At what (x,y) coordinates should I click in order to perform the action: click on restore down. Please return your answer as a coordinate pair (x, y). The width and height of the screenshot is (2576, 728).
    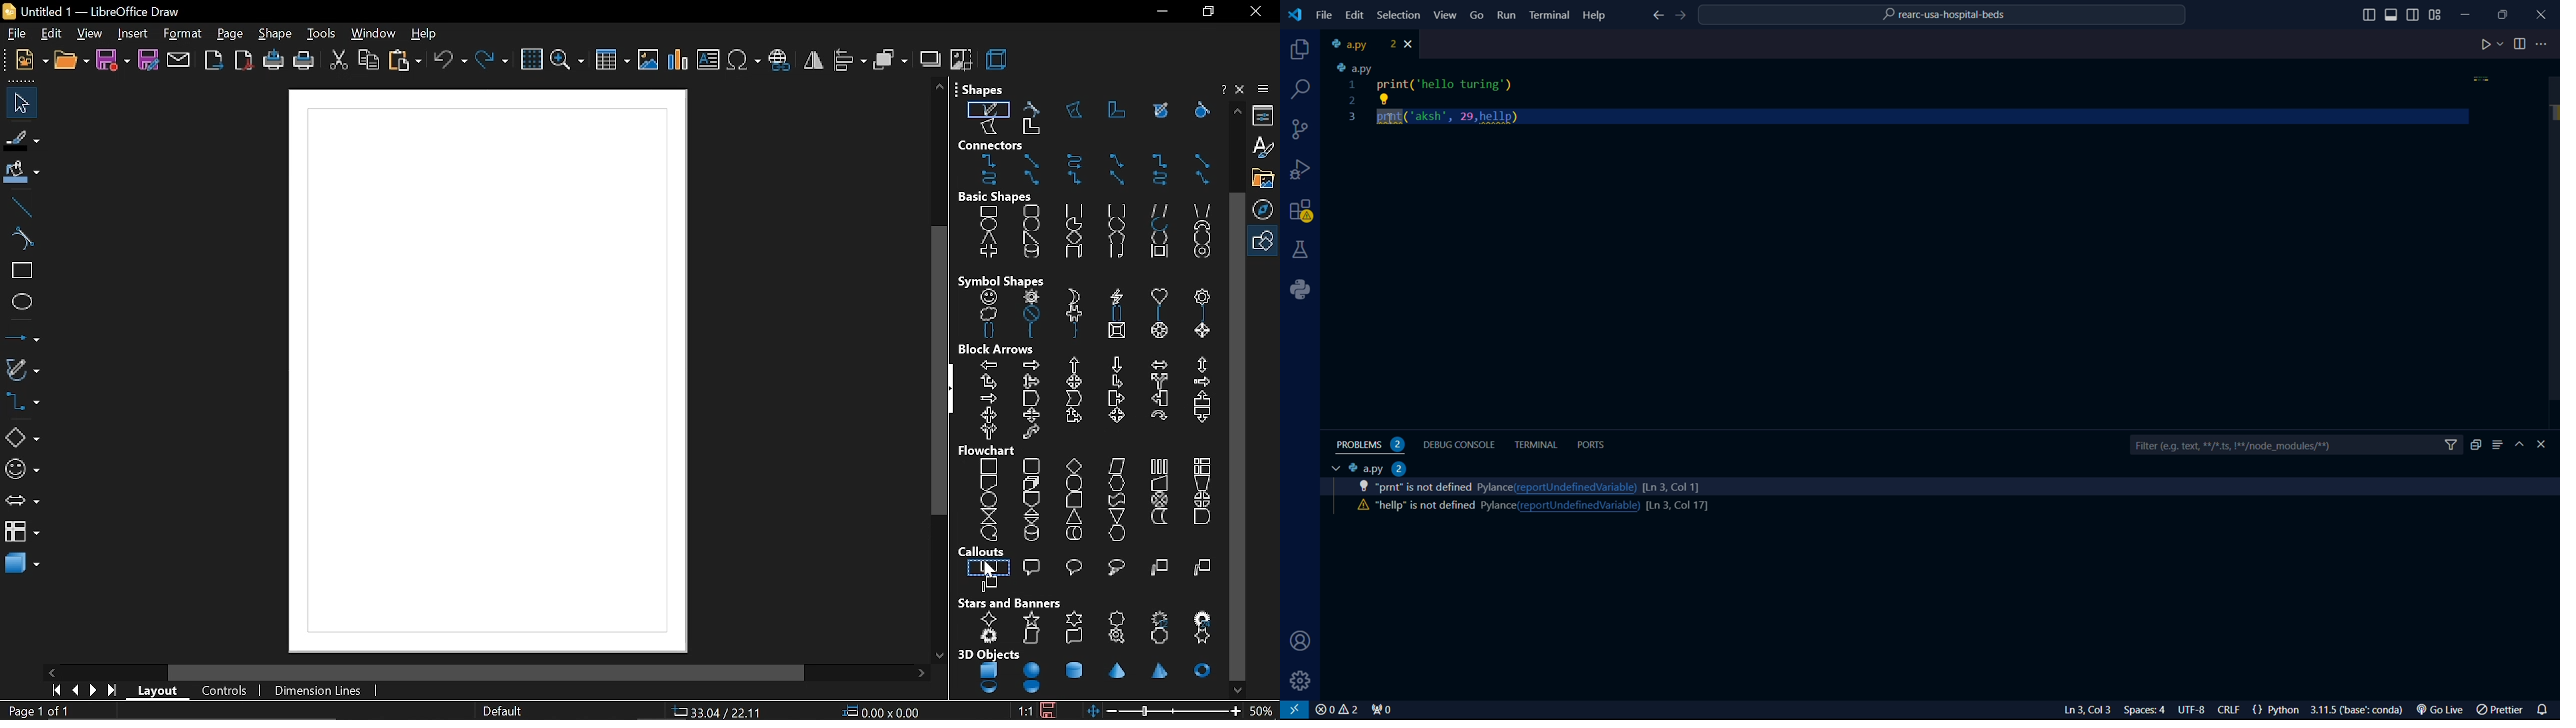
    Looking at the image, I should click on (1206, 12).